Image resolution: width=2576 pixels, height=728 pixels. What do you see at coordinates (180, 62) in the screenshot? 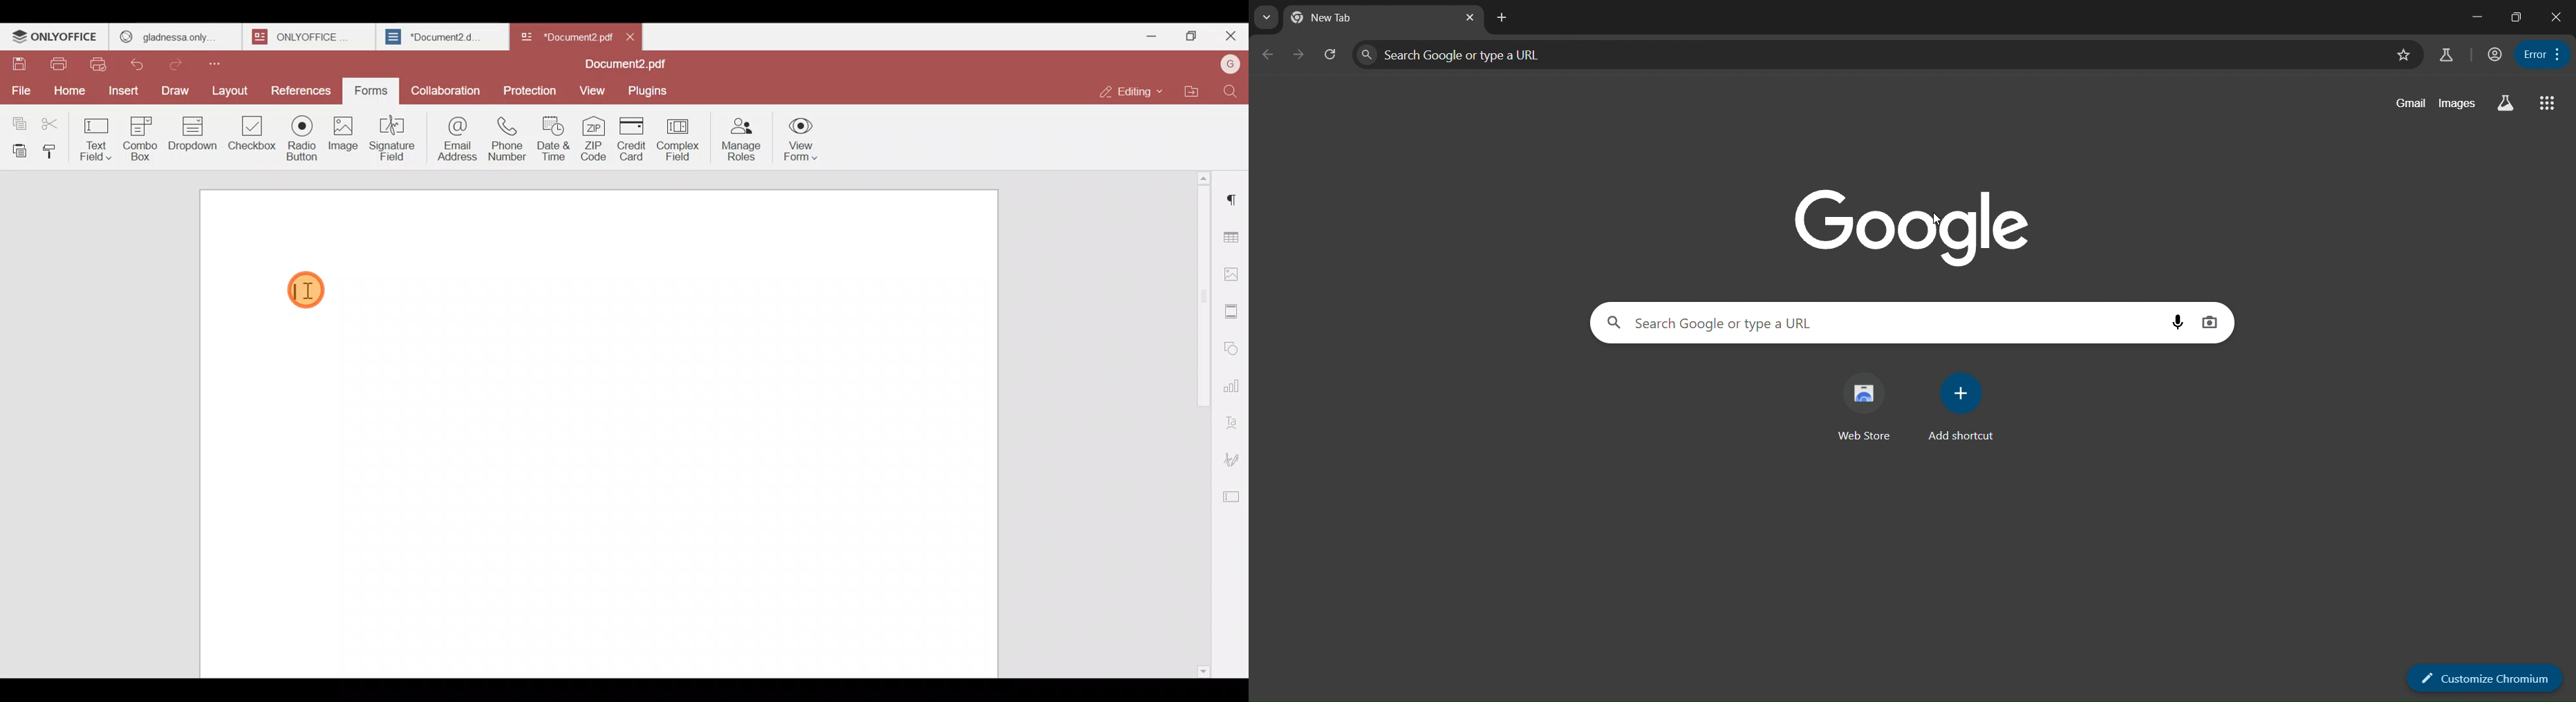
I see `Redo` at bounding box center [180, 62].